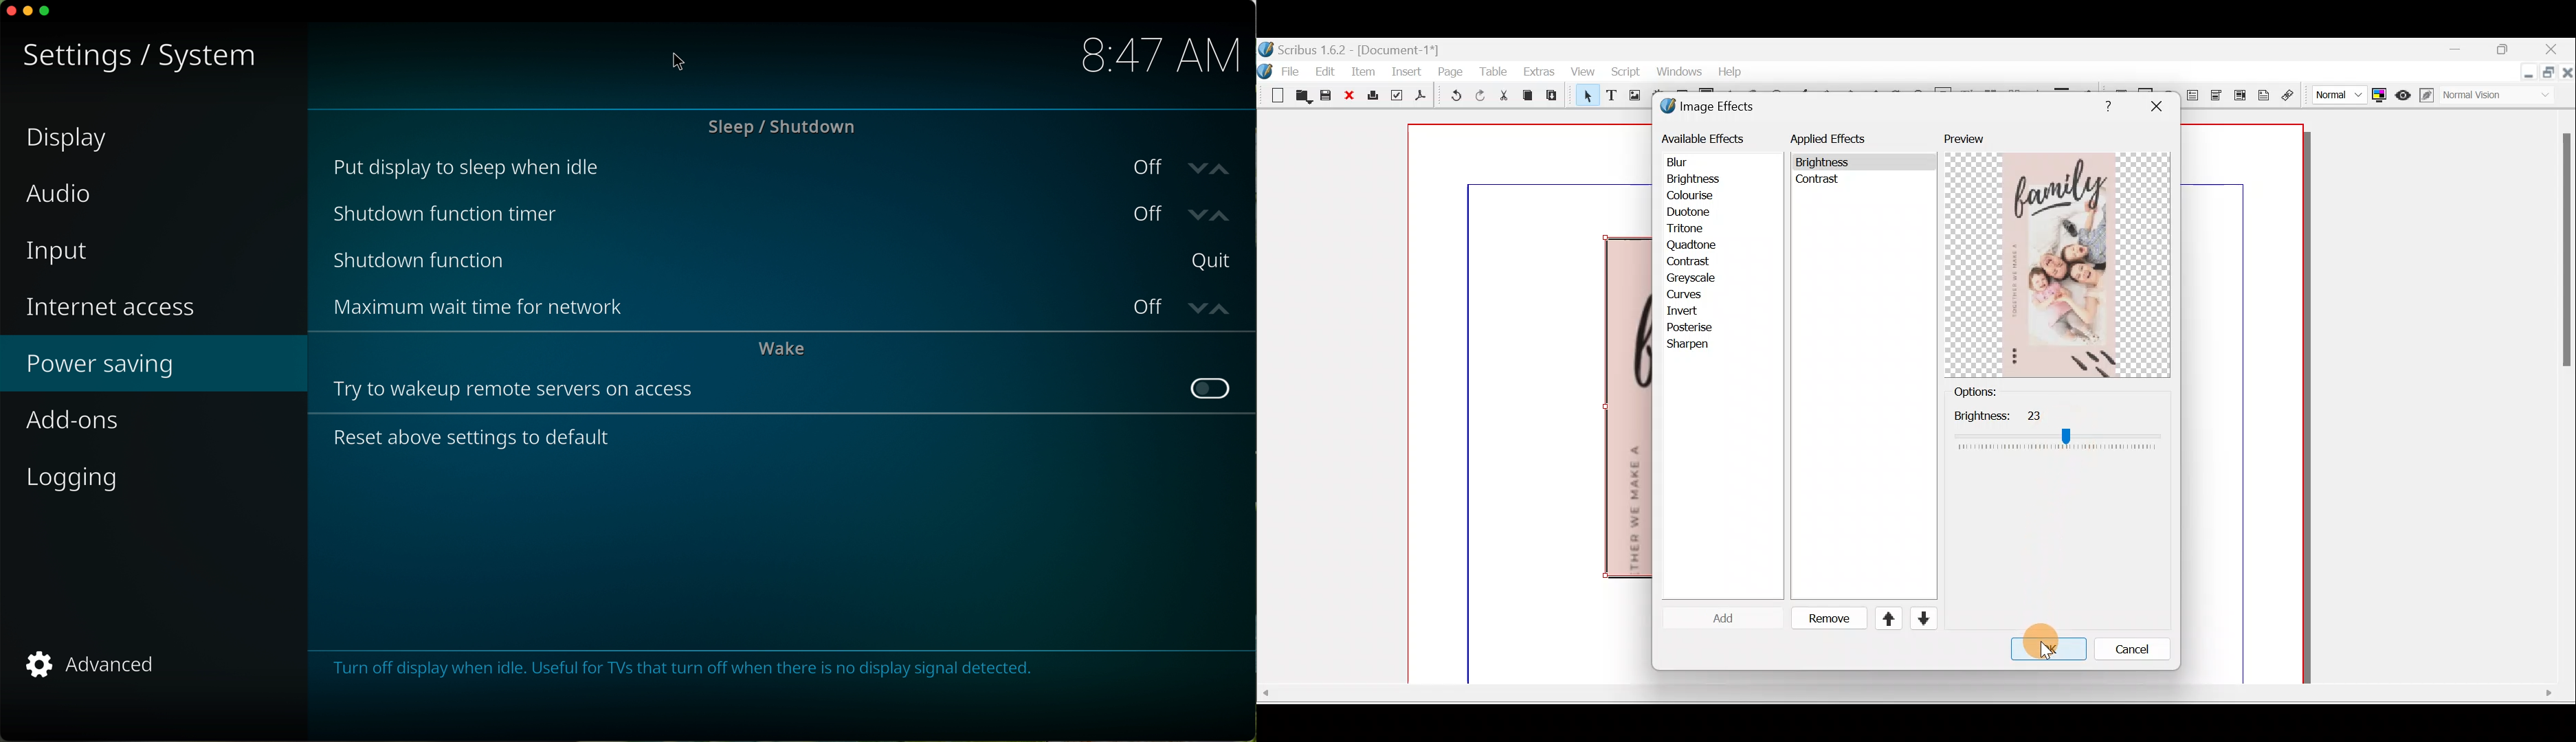 The image size is (2576, 756). Describe the element at coordinates (1695, 345) in the screenshot. I see `Sharpen` at that location.